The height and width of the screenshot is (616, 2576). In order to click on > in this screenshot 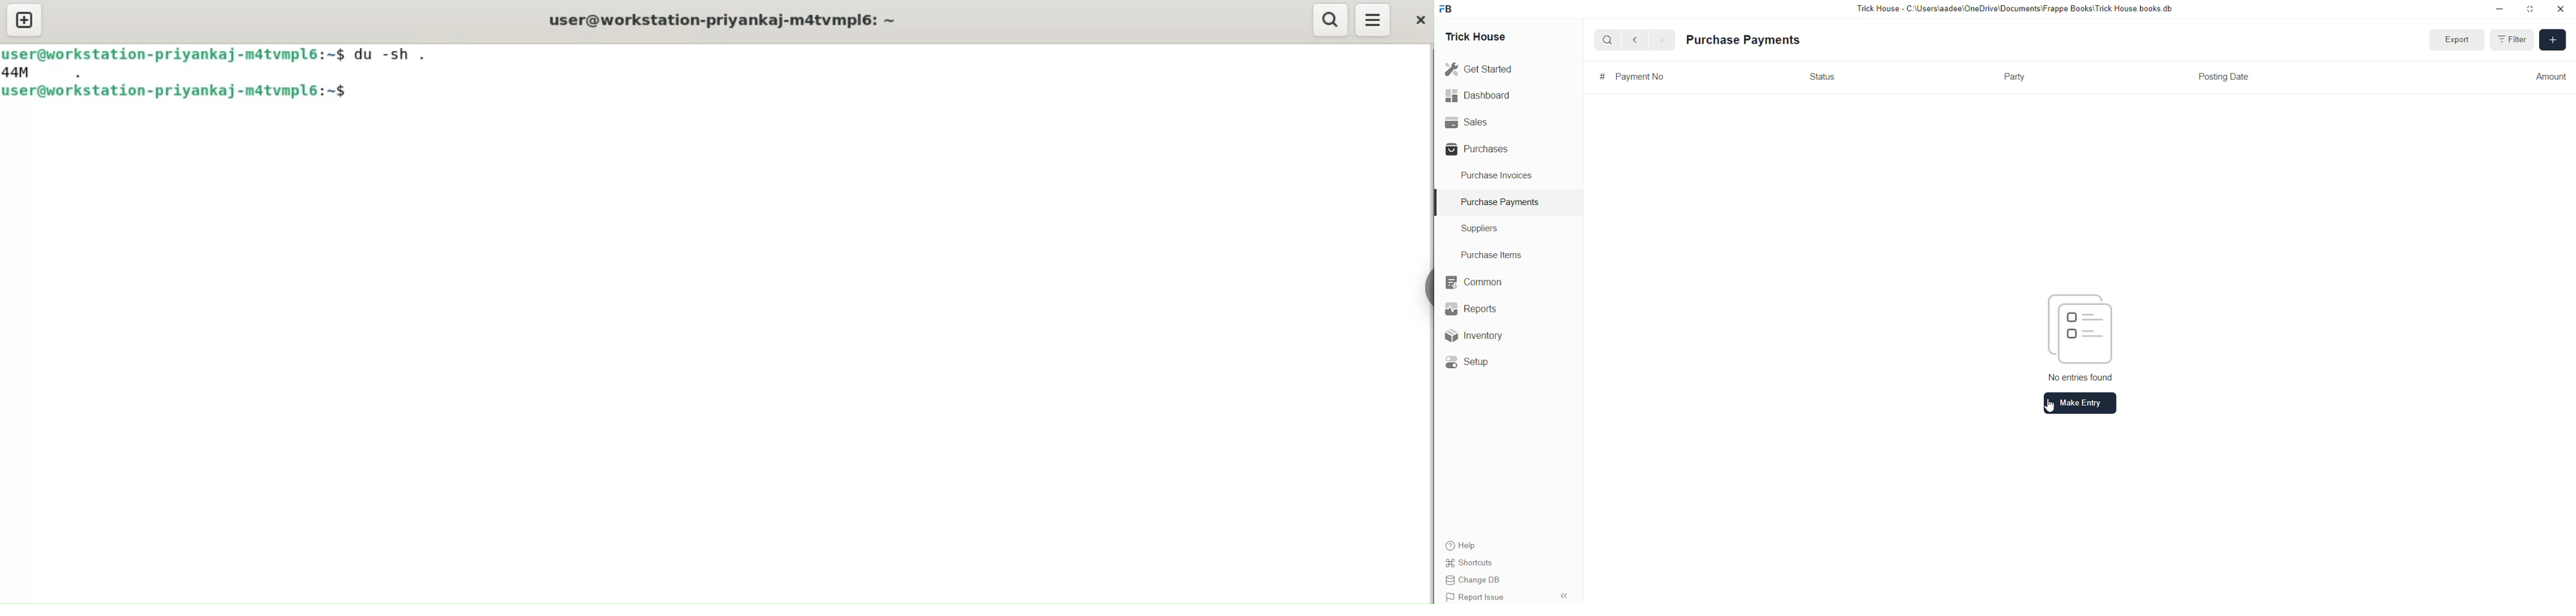, I will do `click(1661, 40)`.